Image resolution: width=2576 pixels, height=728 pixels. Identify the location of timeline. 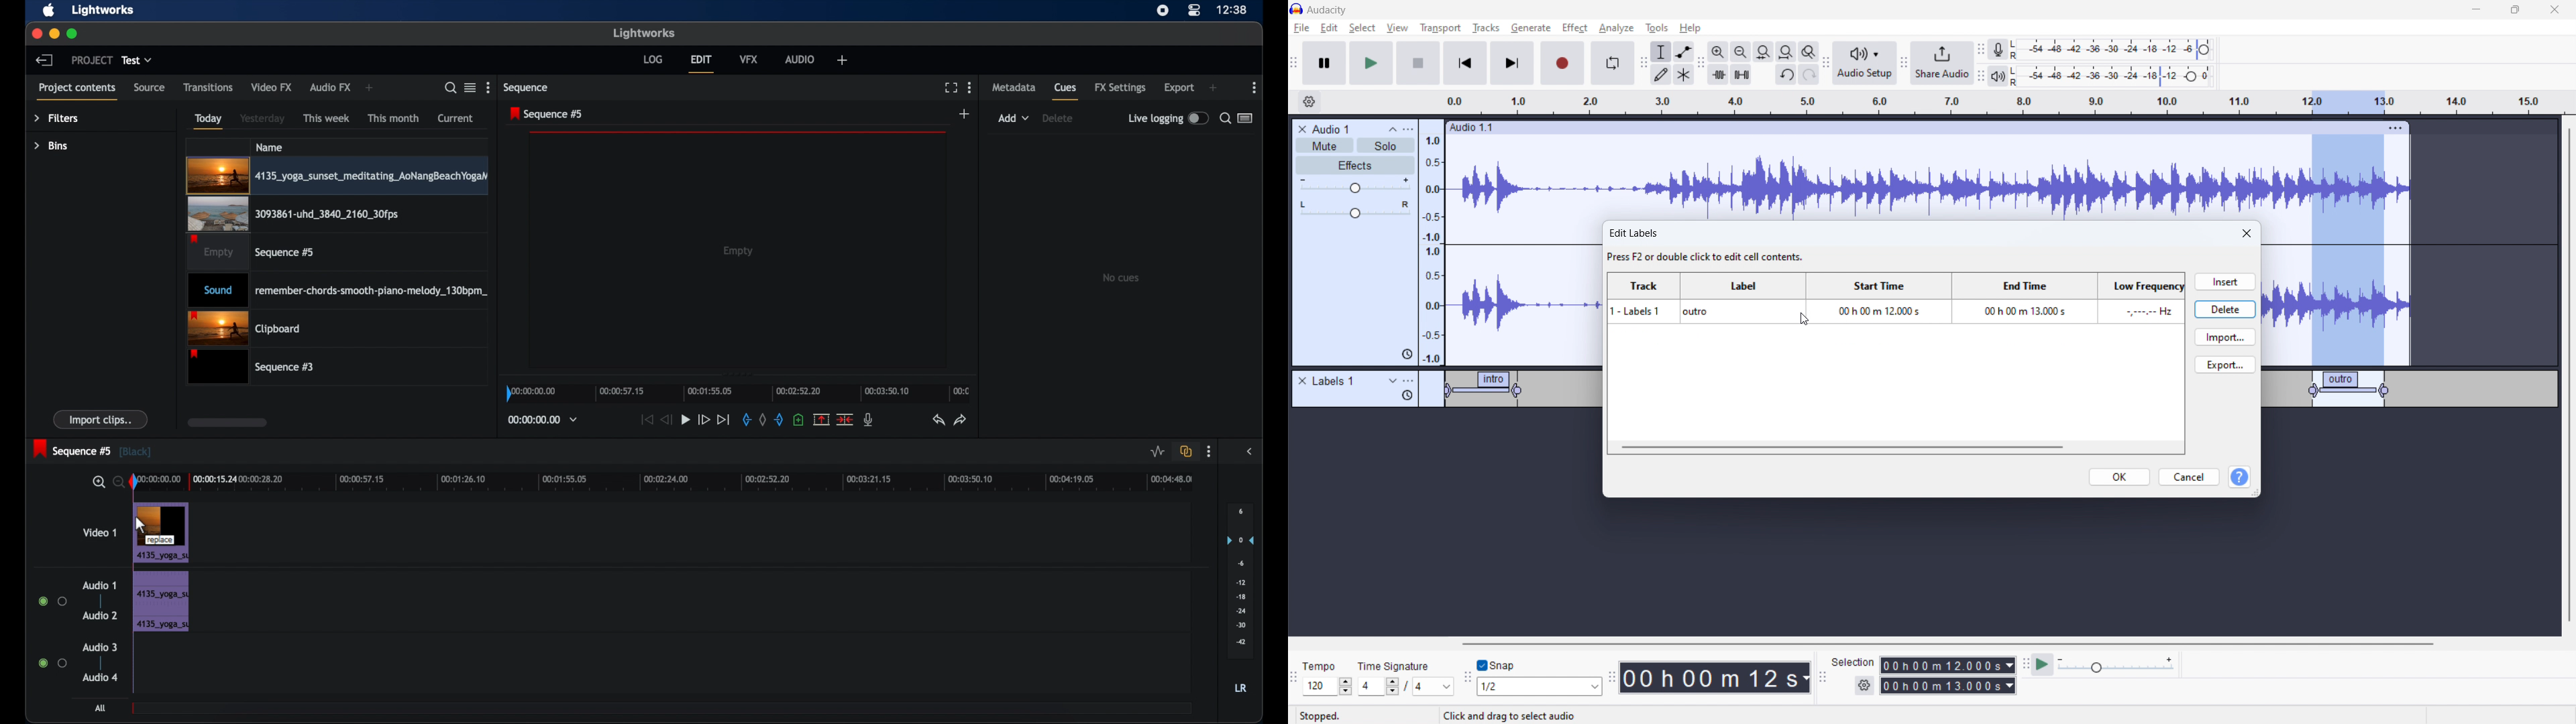
(1929, 562).